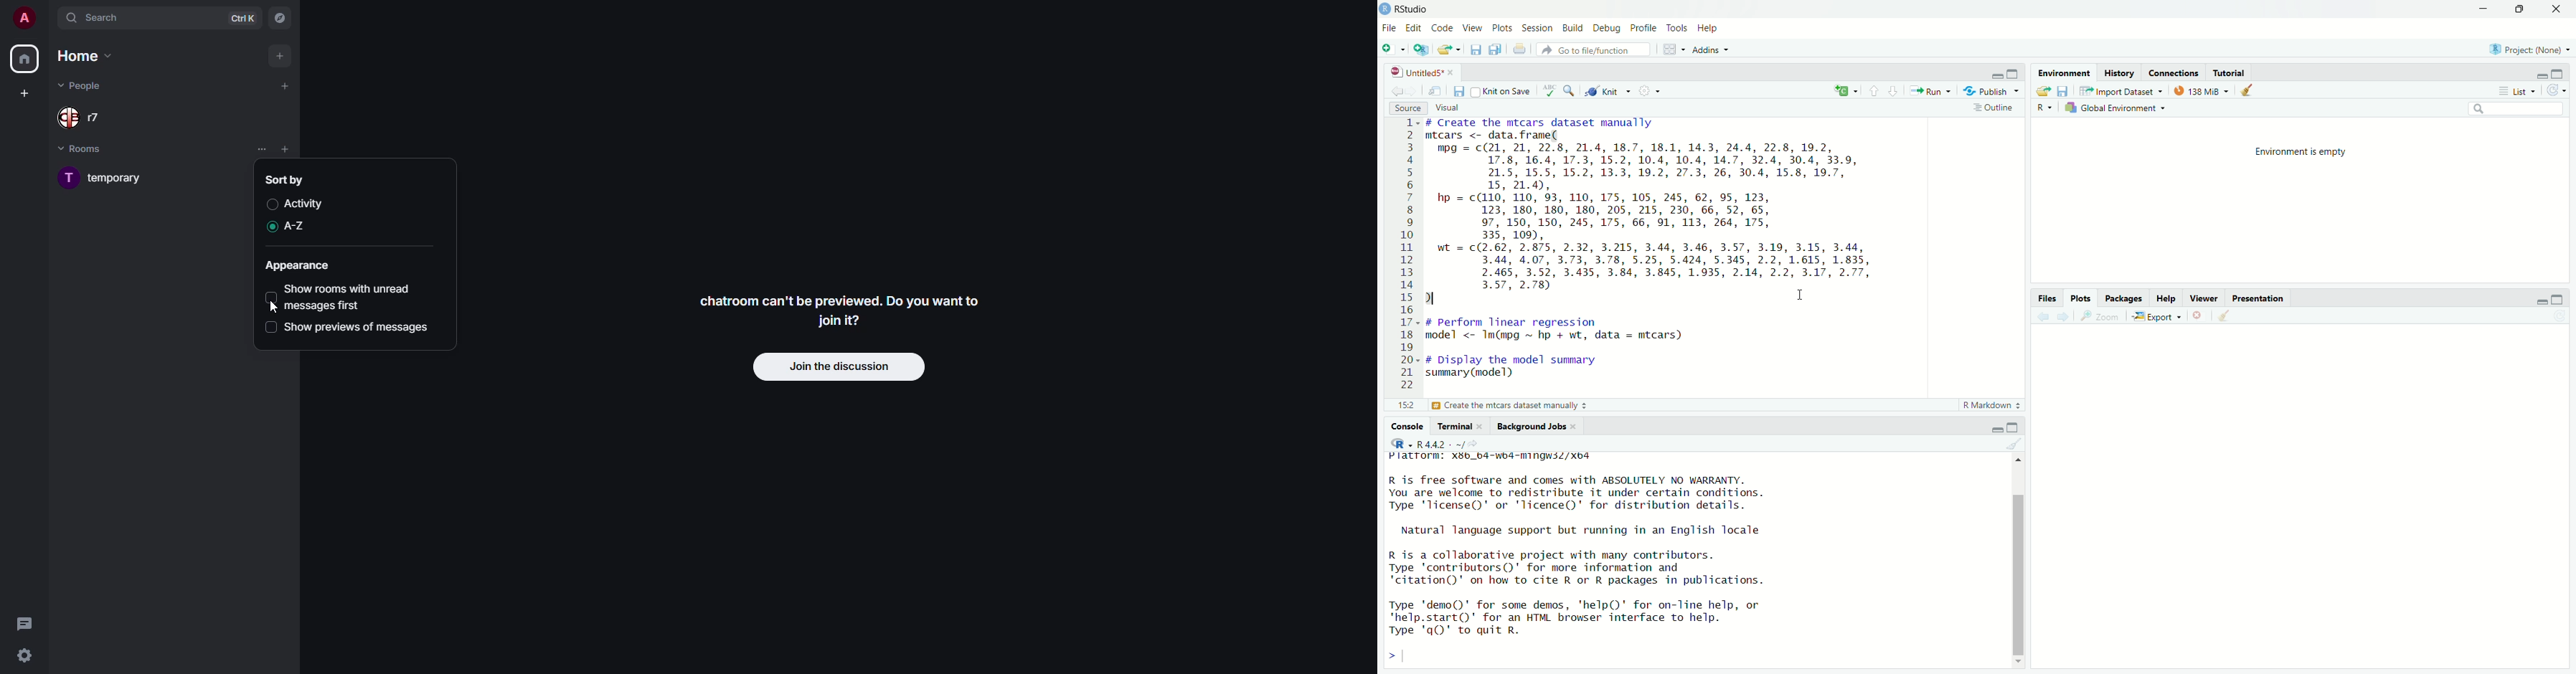 Image resolution: width=2576 pixels, height=700 pixels. I want to click on maximize, so click(2557, 74).